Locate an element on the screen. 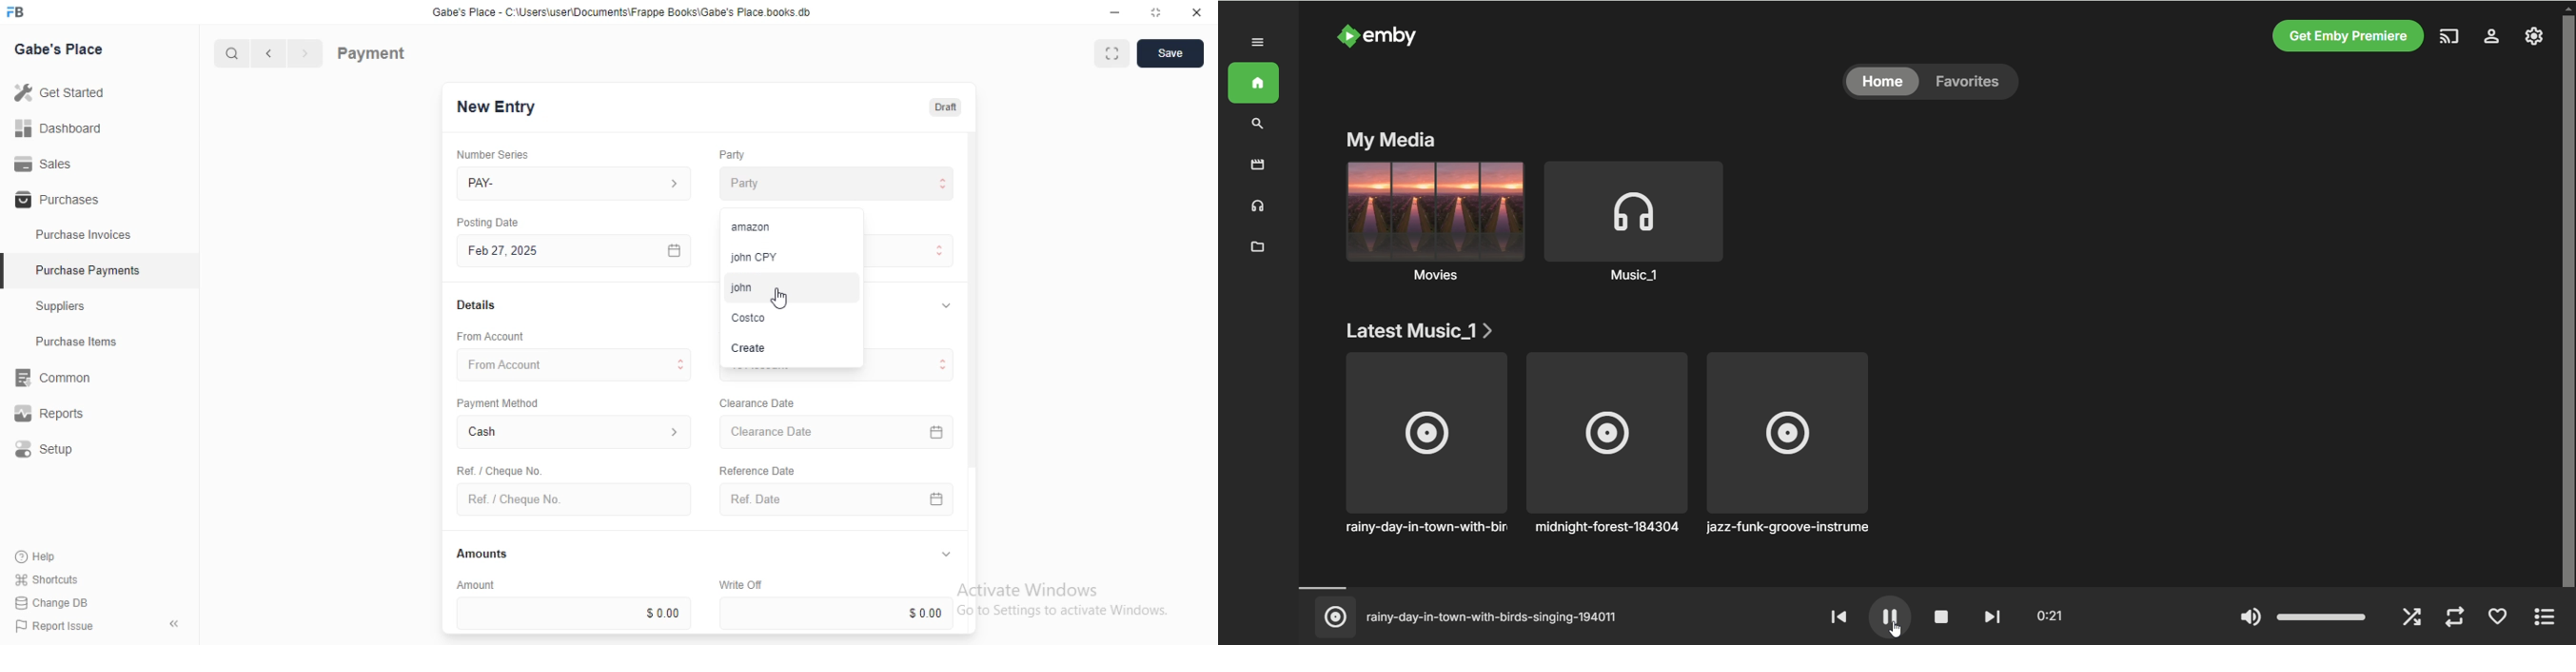  Report Issue is located at coordinates (49, 626).